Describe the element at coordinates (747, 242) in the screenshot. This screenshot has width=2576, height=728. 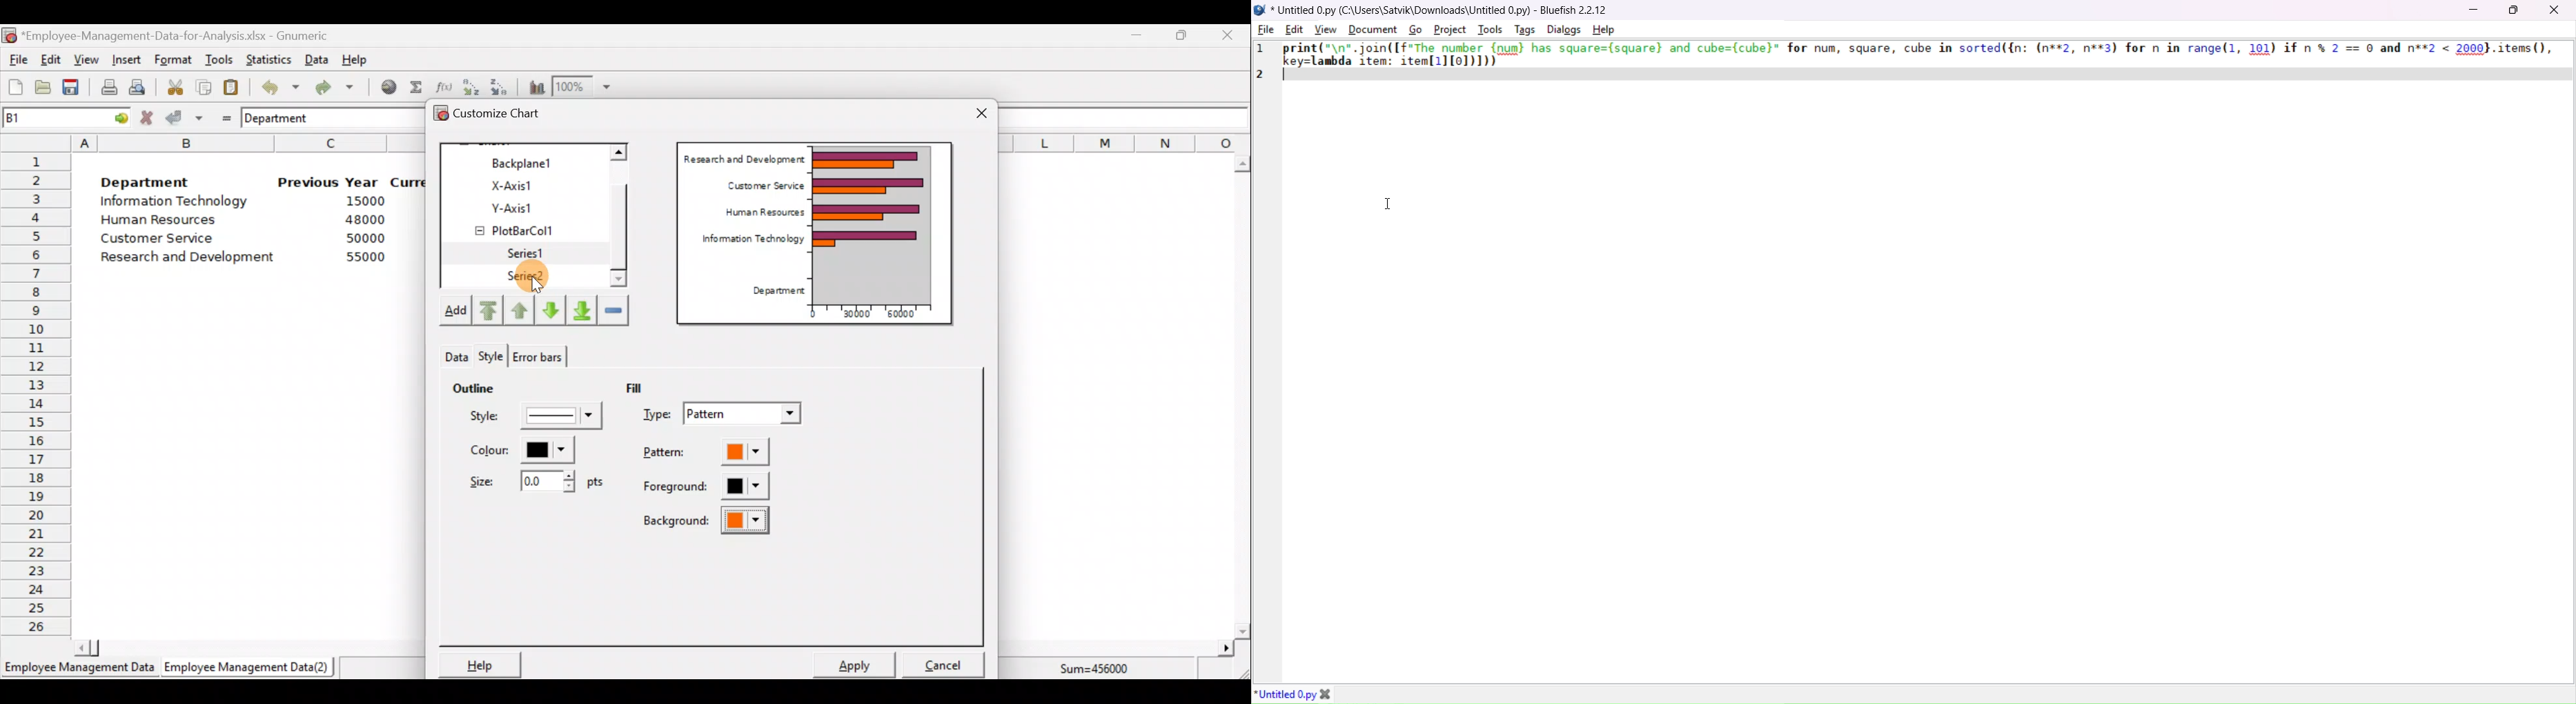
I see `Information Technology` at that location.